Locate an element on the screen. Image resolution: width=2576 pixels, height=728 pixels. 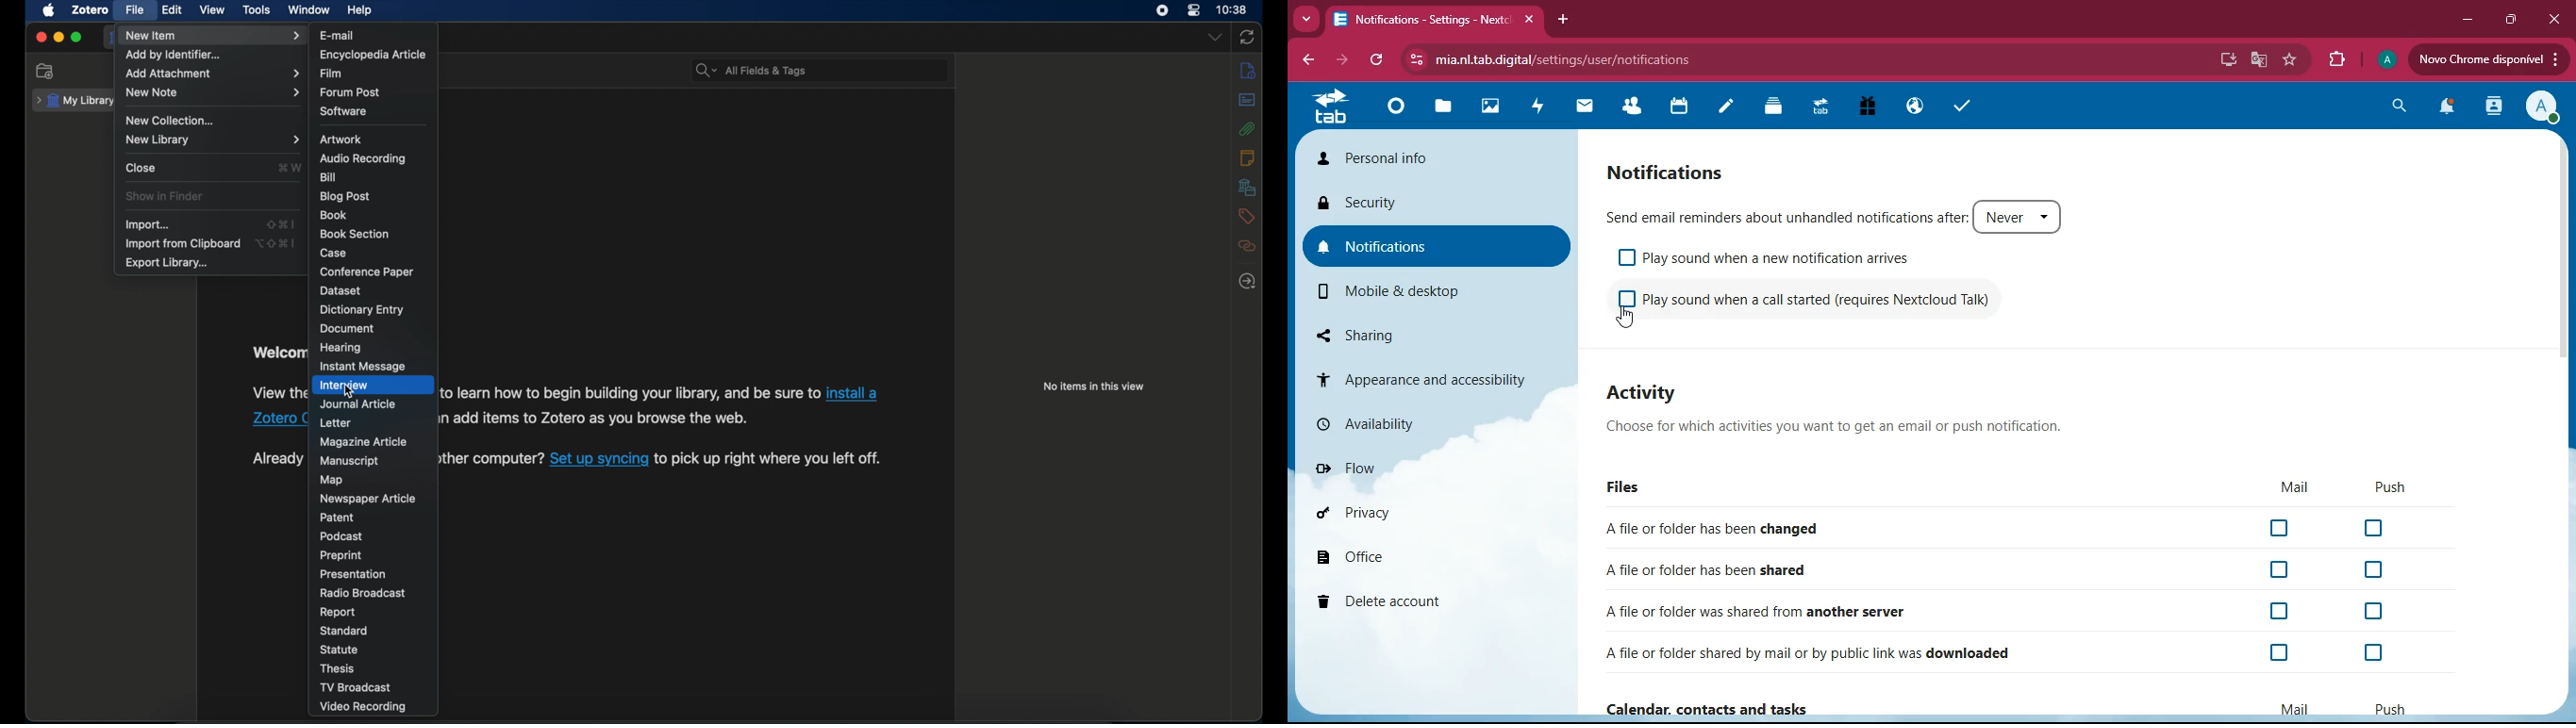
send email is located at coordinates (1784, 216).